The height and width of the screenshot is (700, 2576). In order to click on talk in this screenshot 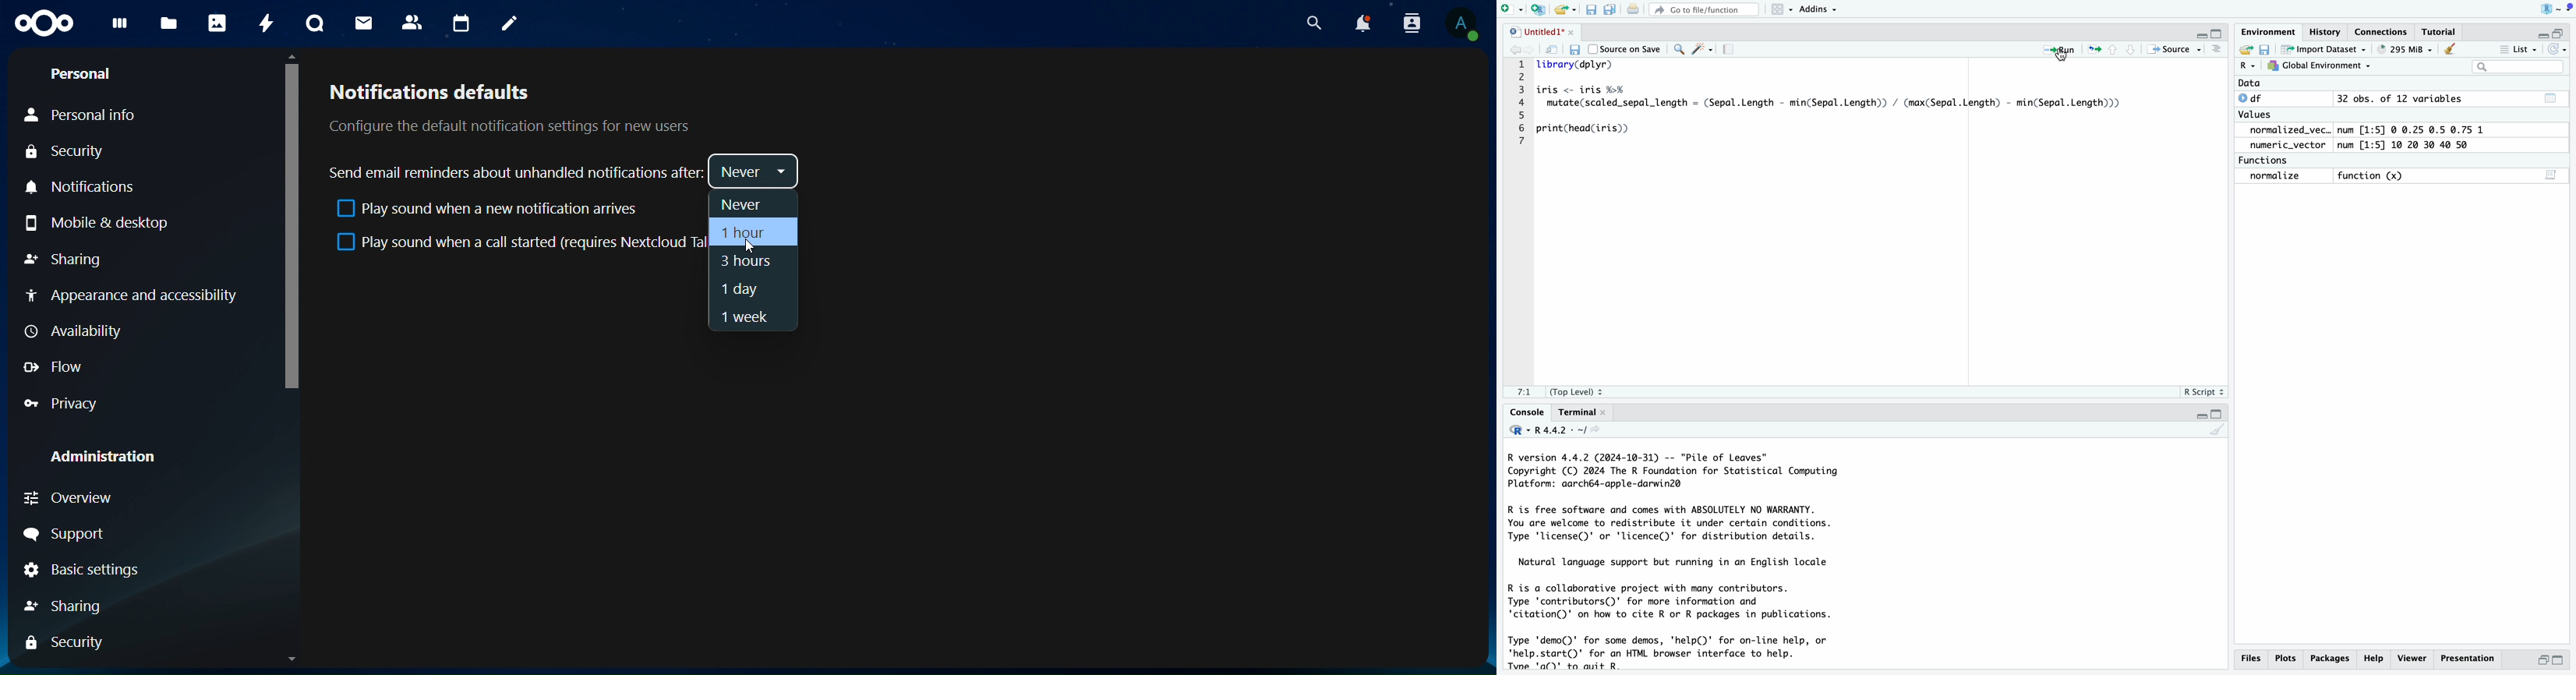, I will do `click(317, 24)`.